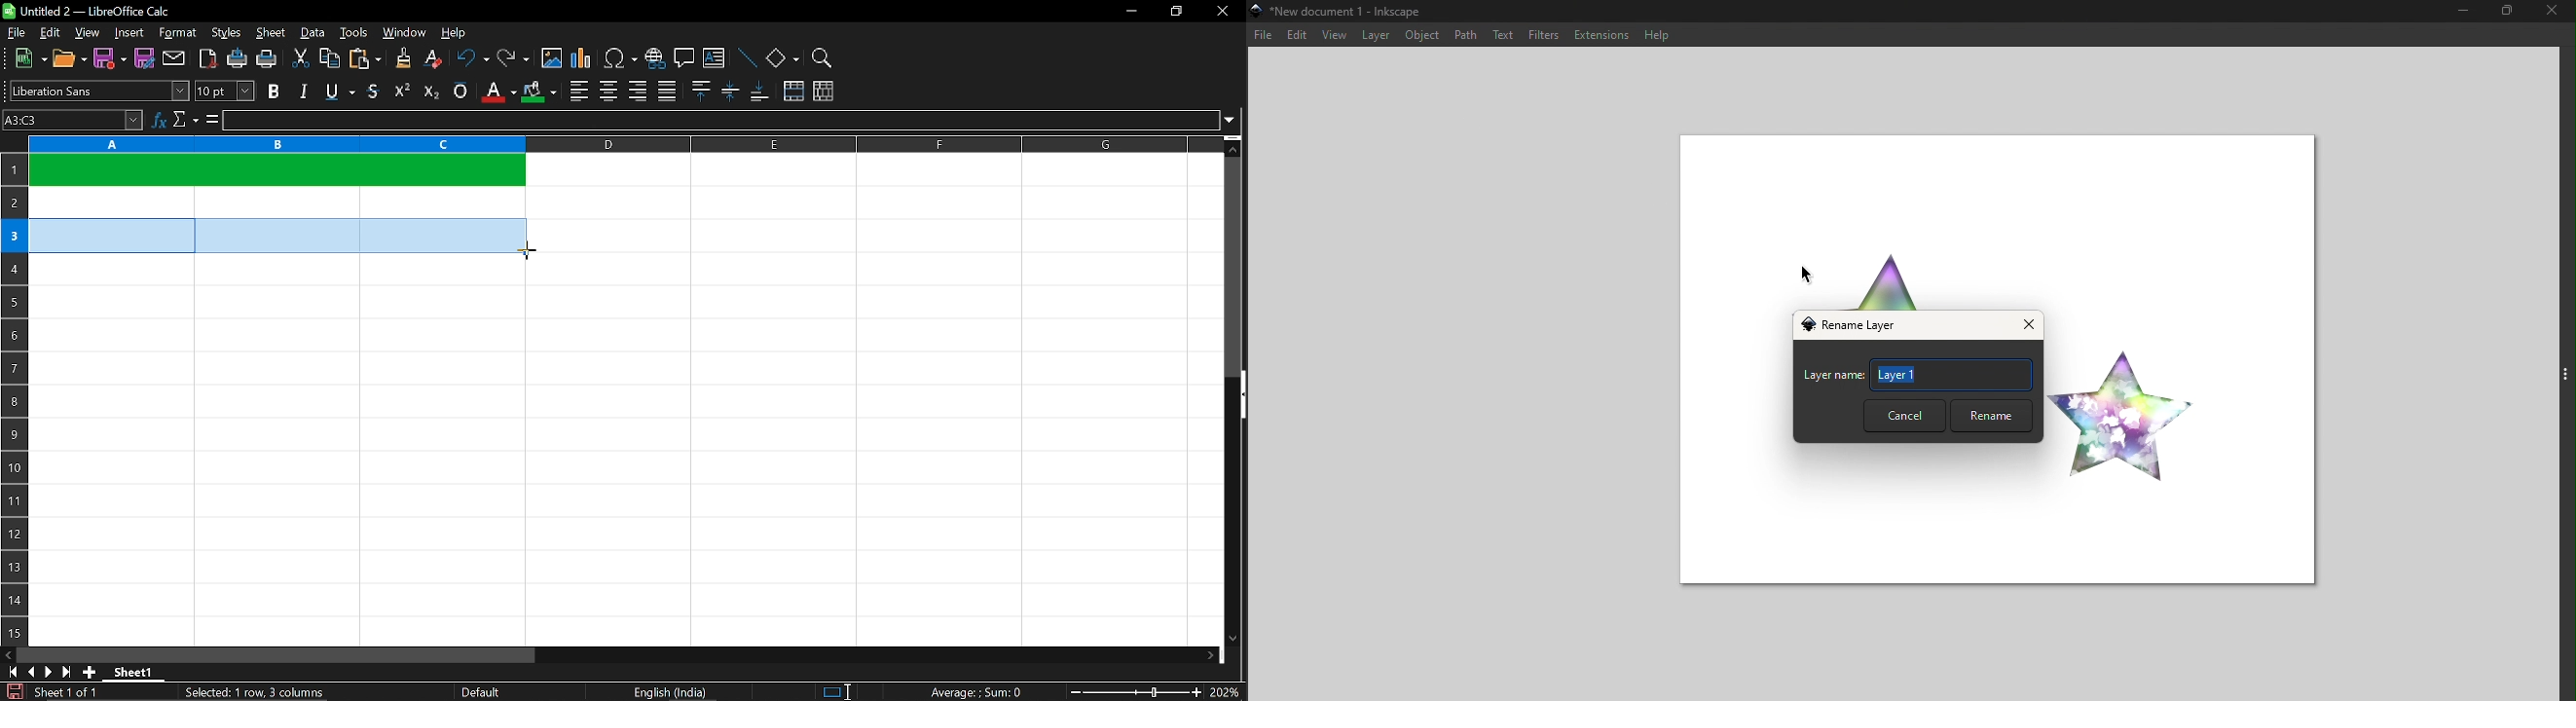  What do you see at coordinates (88, 11) in the screenshot?
I see `Untitled 2 - LibreOffice Calc` at bounding box center [88, 11].